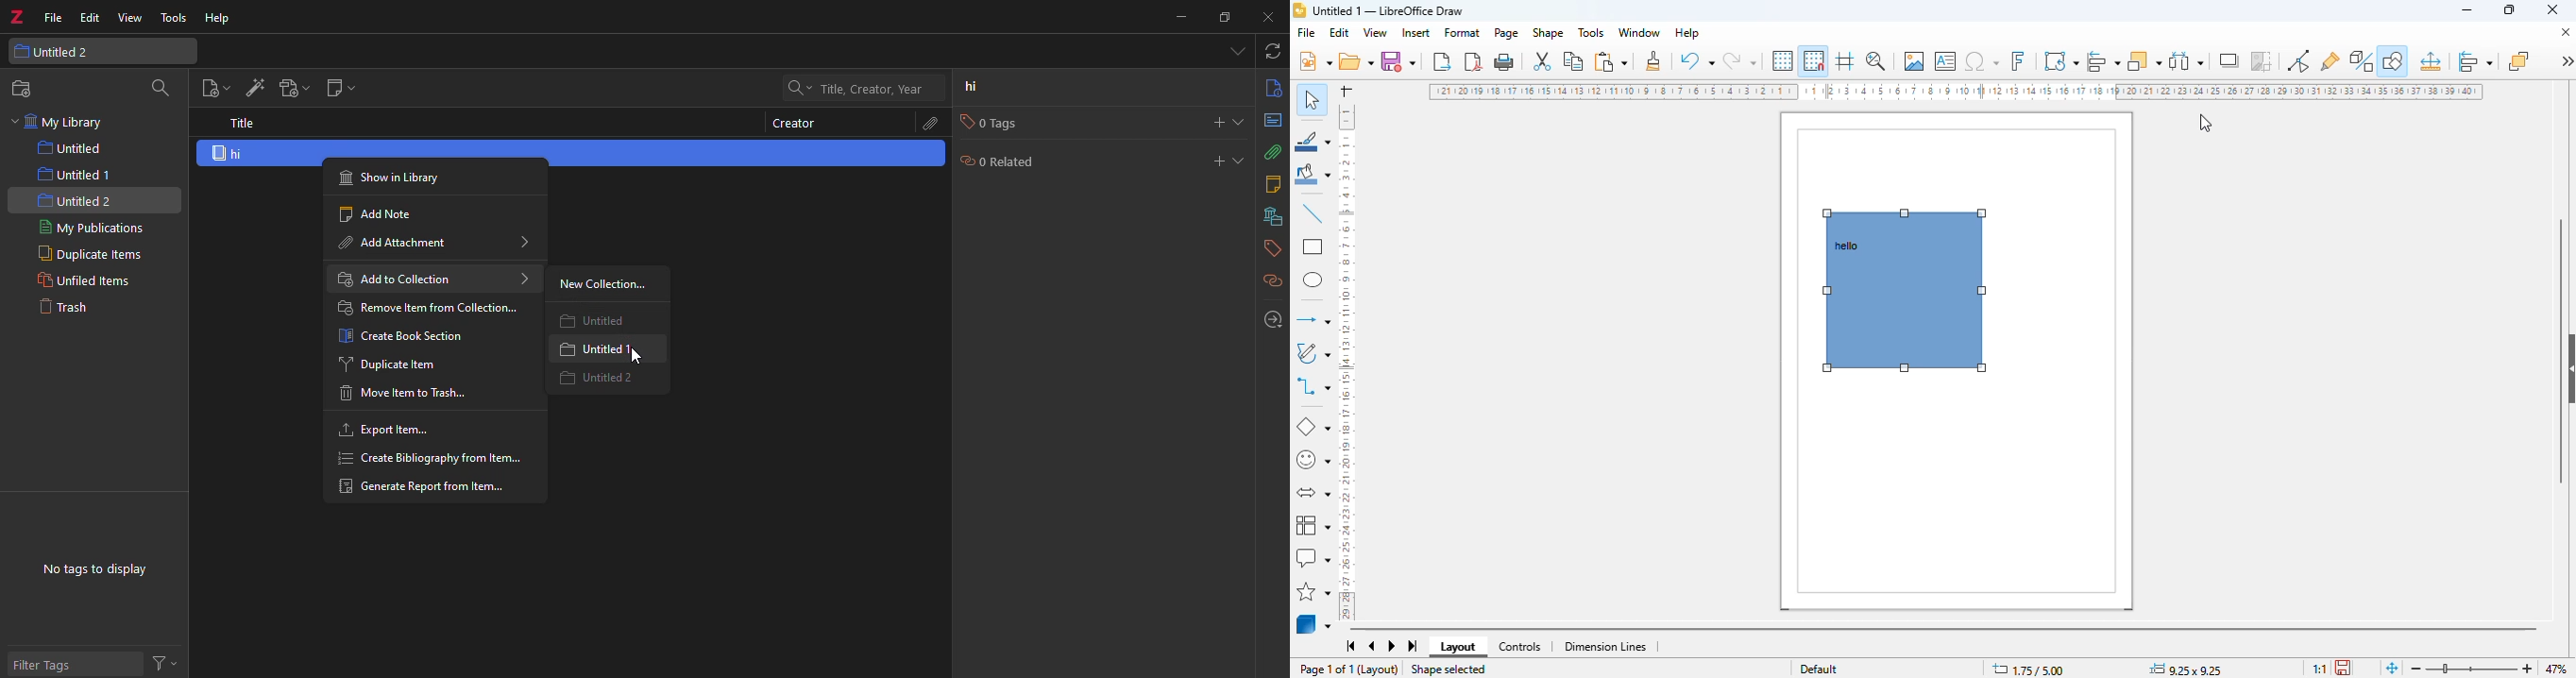  What do you see at coordinates (1942, 629) in the screenshot?
I see `horizontal scroll bar` at bounding box center [1942, 629].